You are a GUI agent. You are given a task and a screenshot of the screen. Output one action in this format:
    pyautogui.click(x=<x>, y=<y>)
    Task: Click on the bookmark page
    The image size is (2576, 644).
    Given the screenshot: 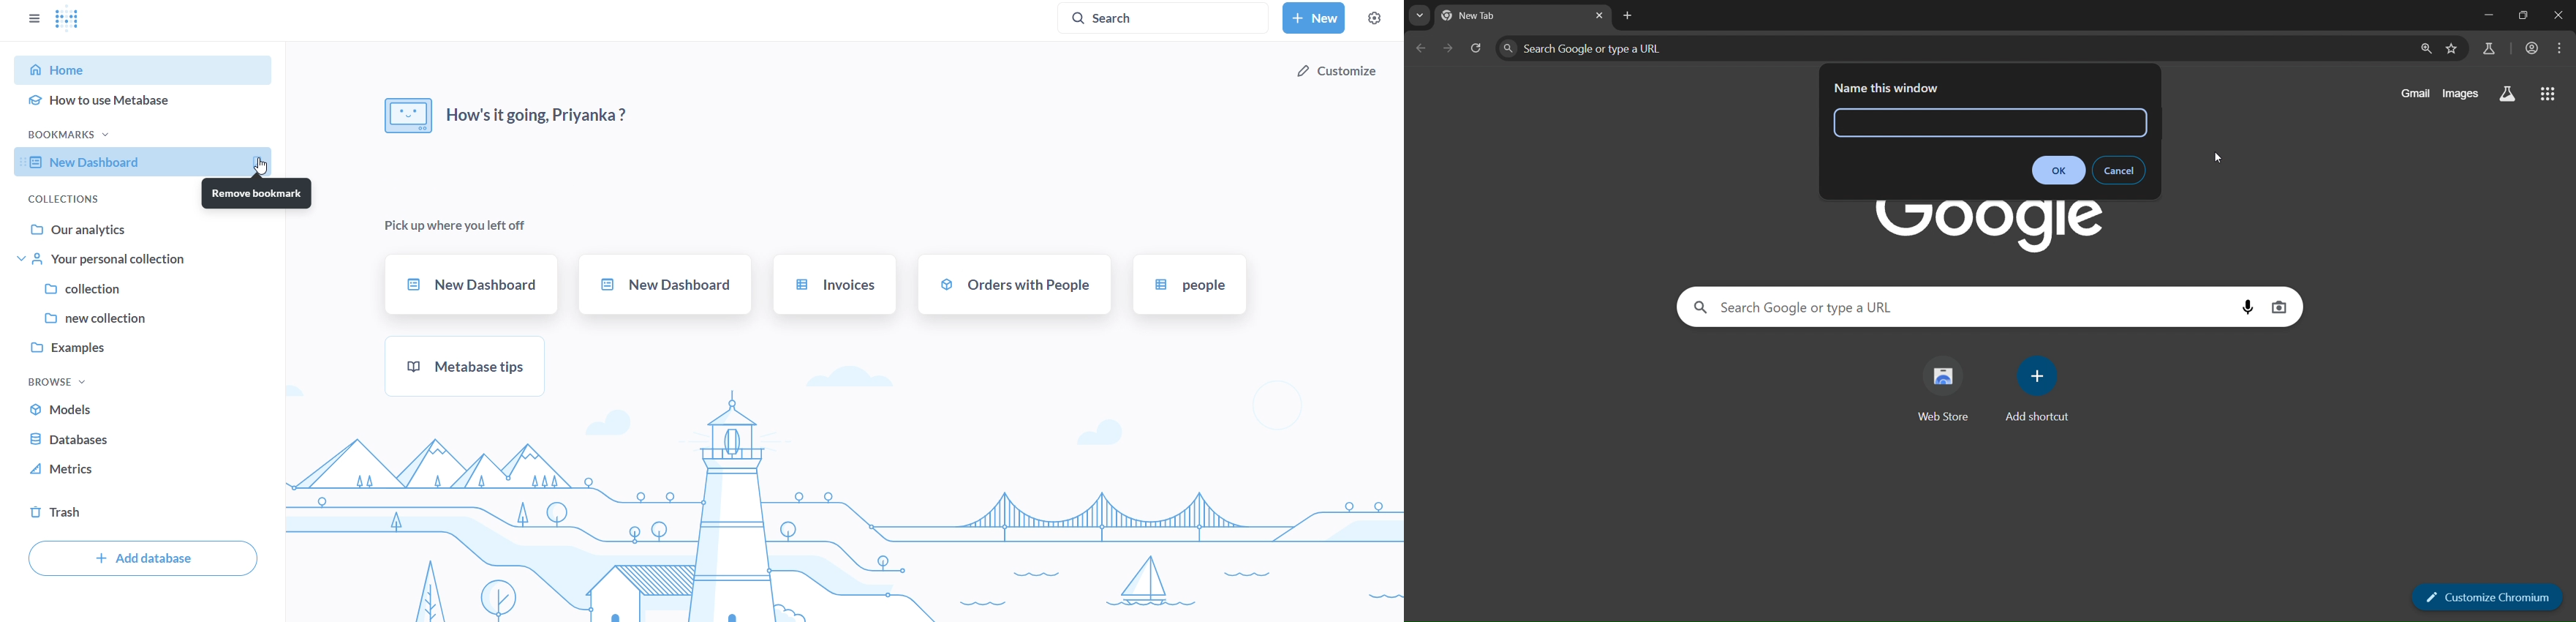 What is the action you would take?
    pyautogui.click(x=2453, y=49)
    